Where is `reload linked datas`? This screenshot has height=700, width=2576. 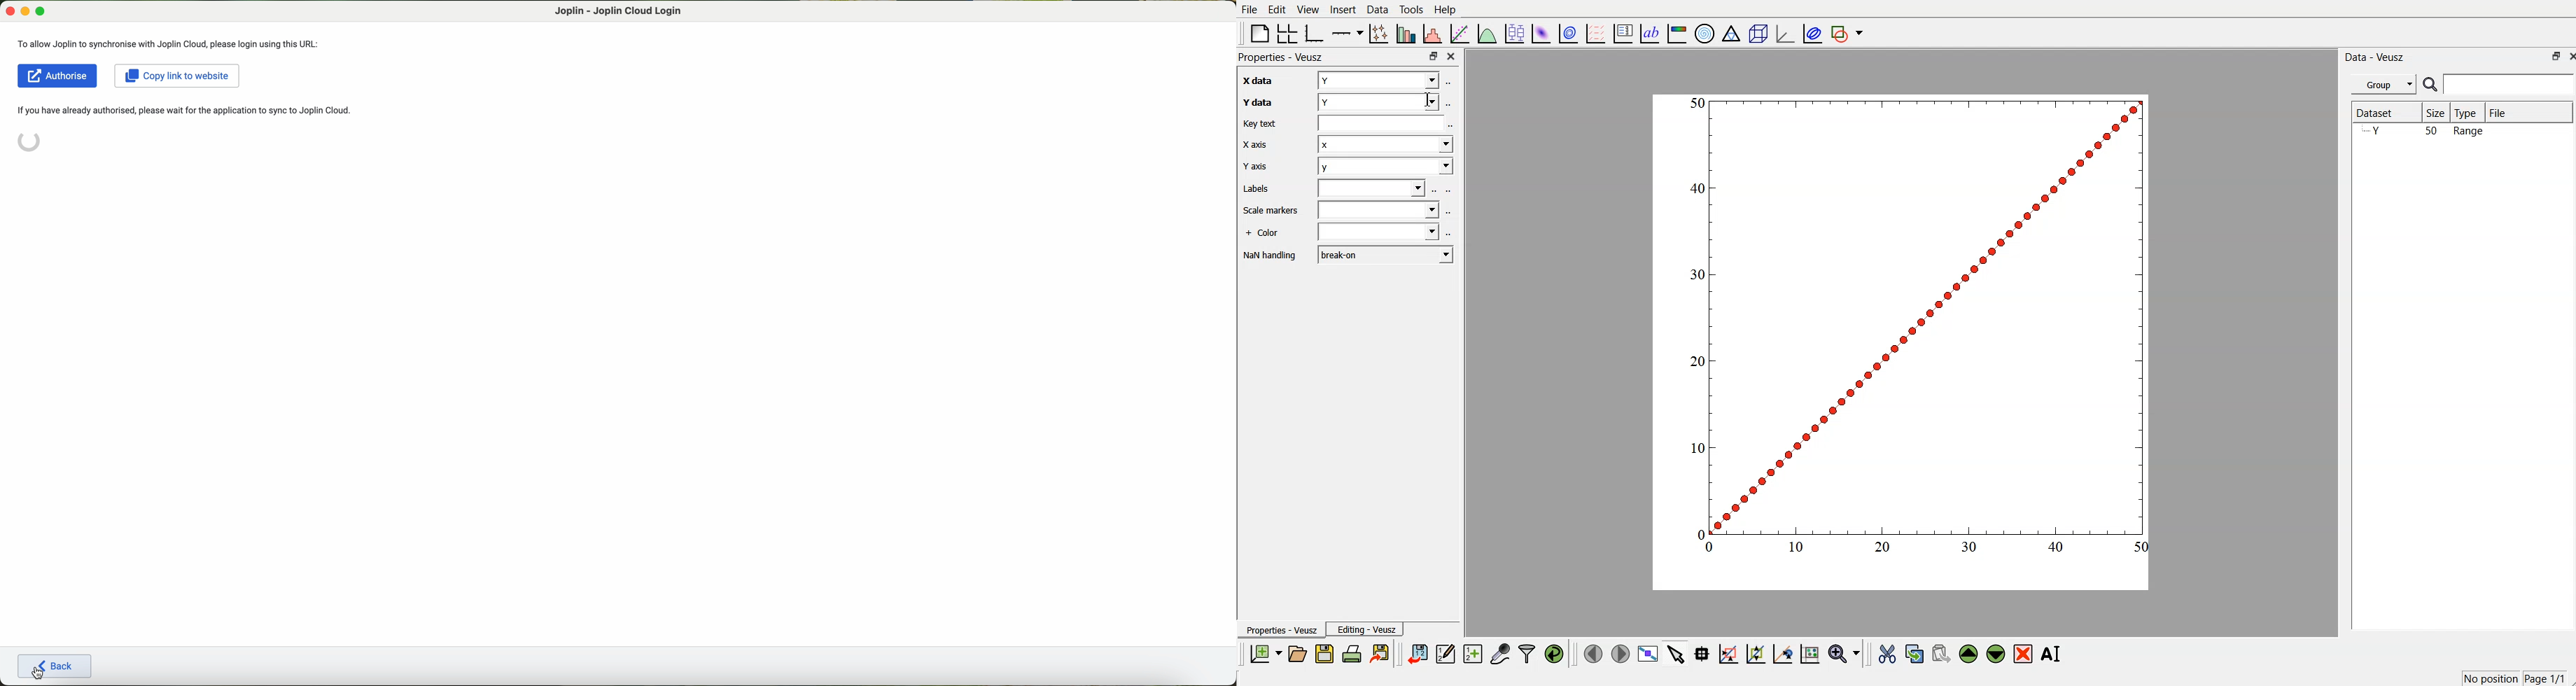 reload linked datas is located at coordinates (1555, 654).